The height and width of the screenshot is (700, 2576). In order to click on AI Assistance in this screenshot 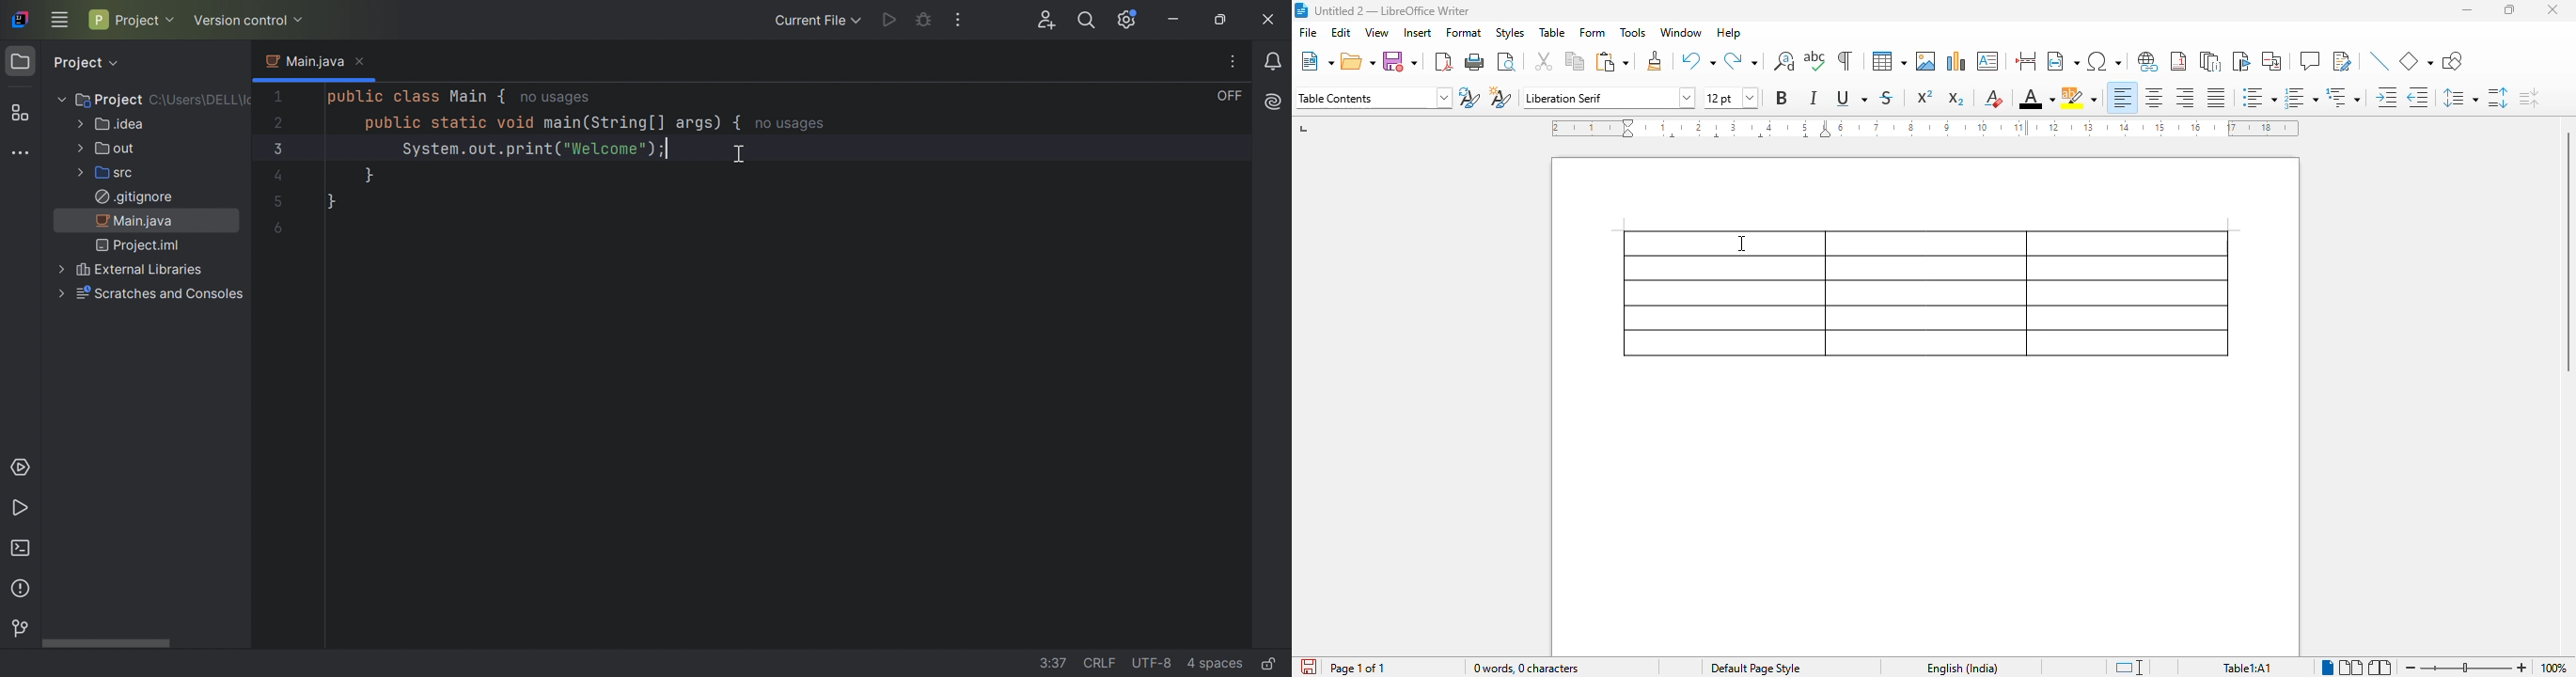, I will do `click(1274, 102)`.